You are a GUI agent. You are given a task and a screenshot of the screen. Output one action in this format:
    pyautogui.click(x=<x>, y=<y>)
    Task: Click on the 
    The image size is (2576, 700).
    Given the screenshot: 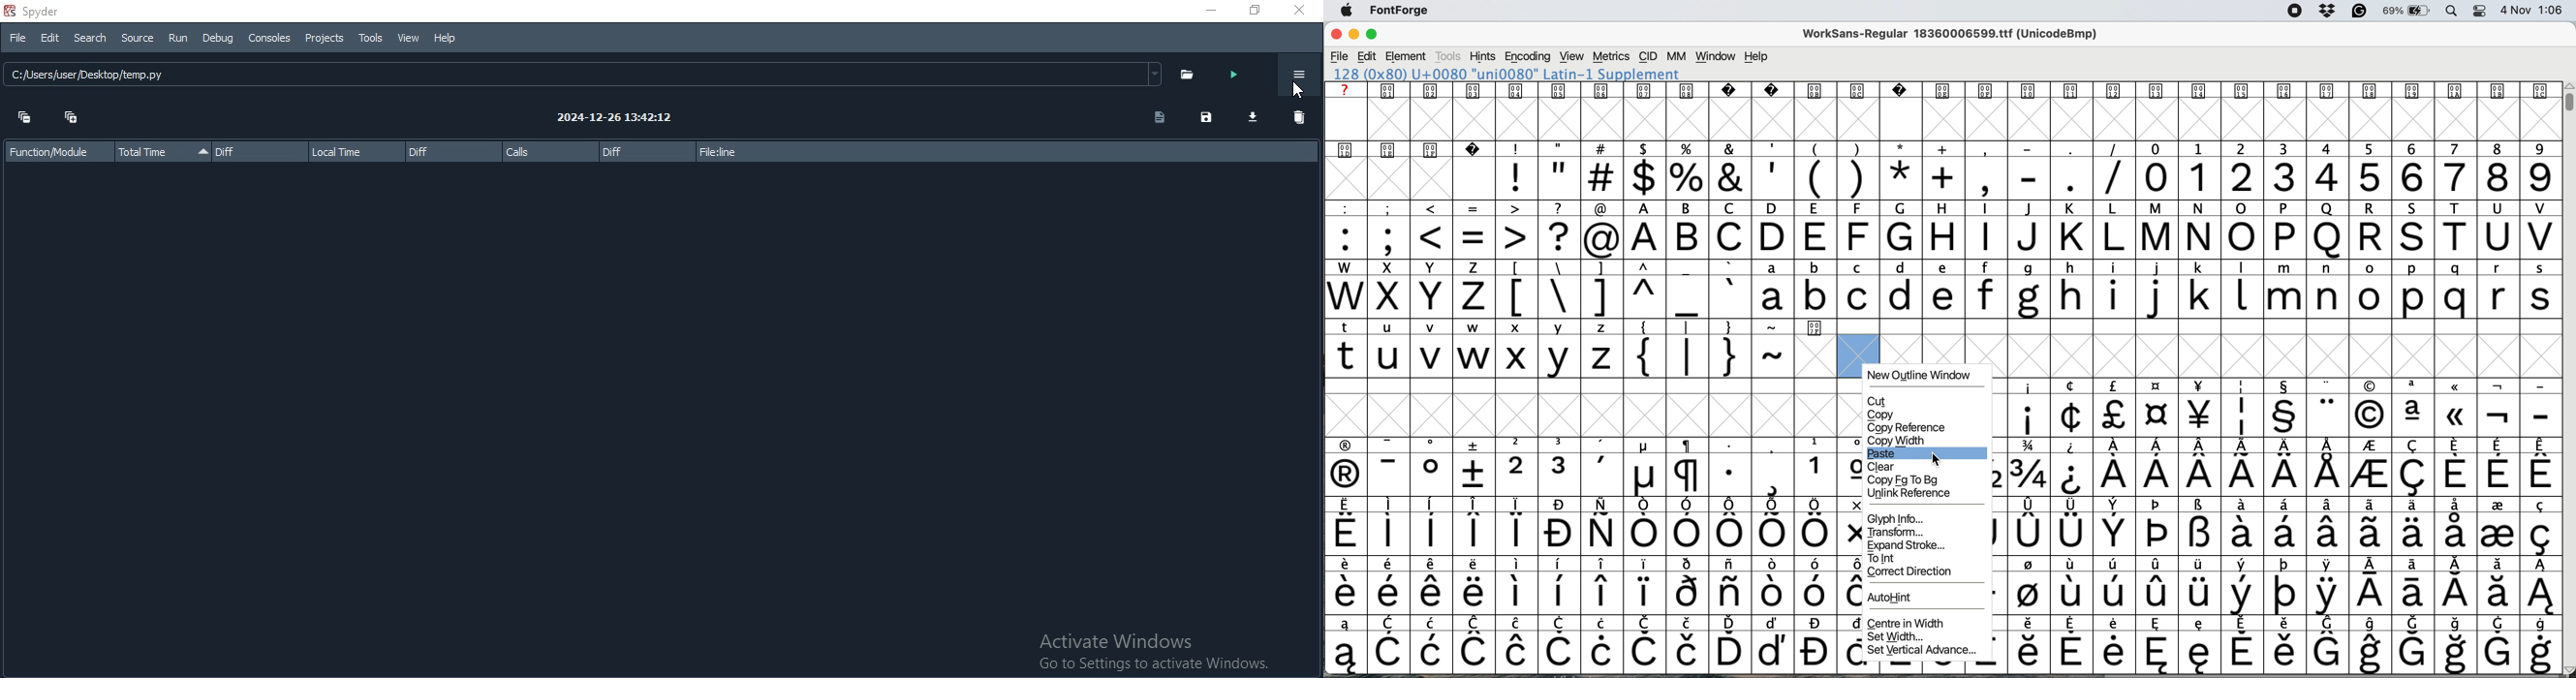 What is the action you would take?
    pyautogui.click(x=1896, y=597)
    